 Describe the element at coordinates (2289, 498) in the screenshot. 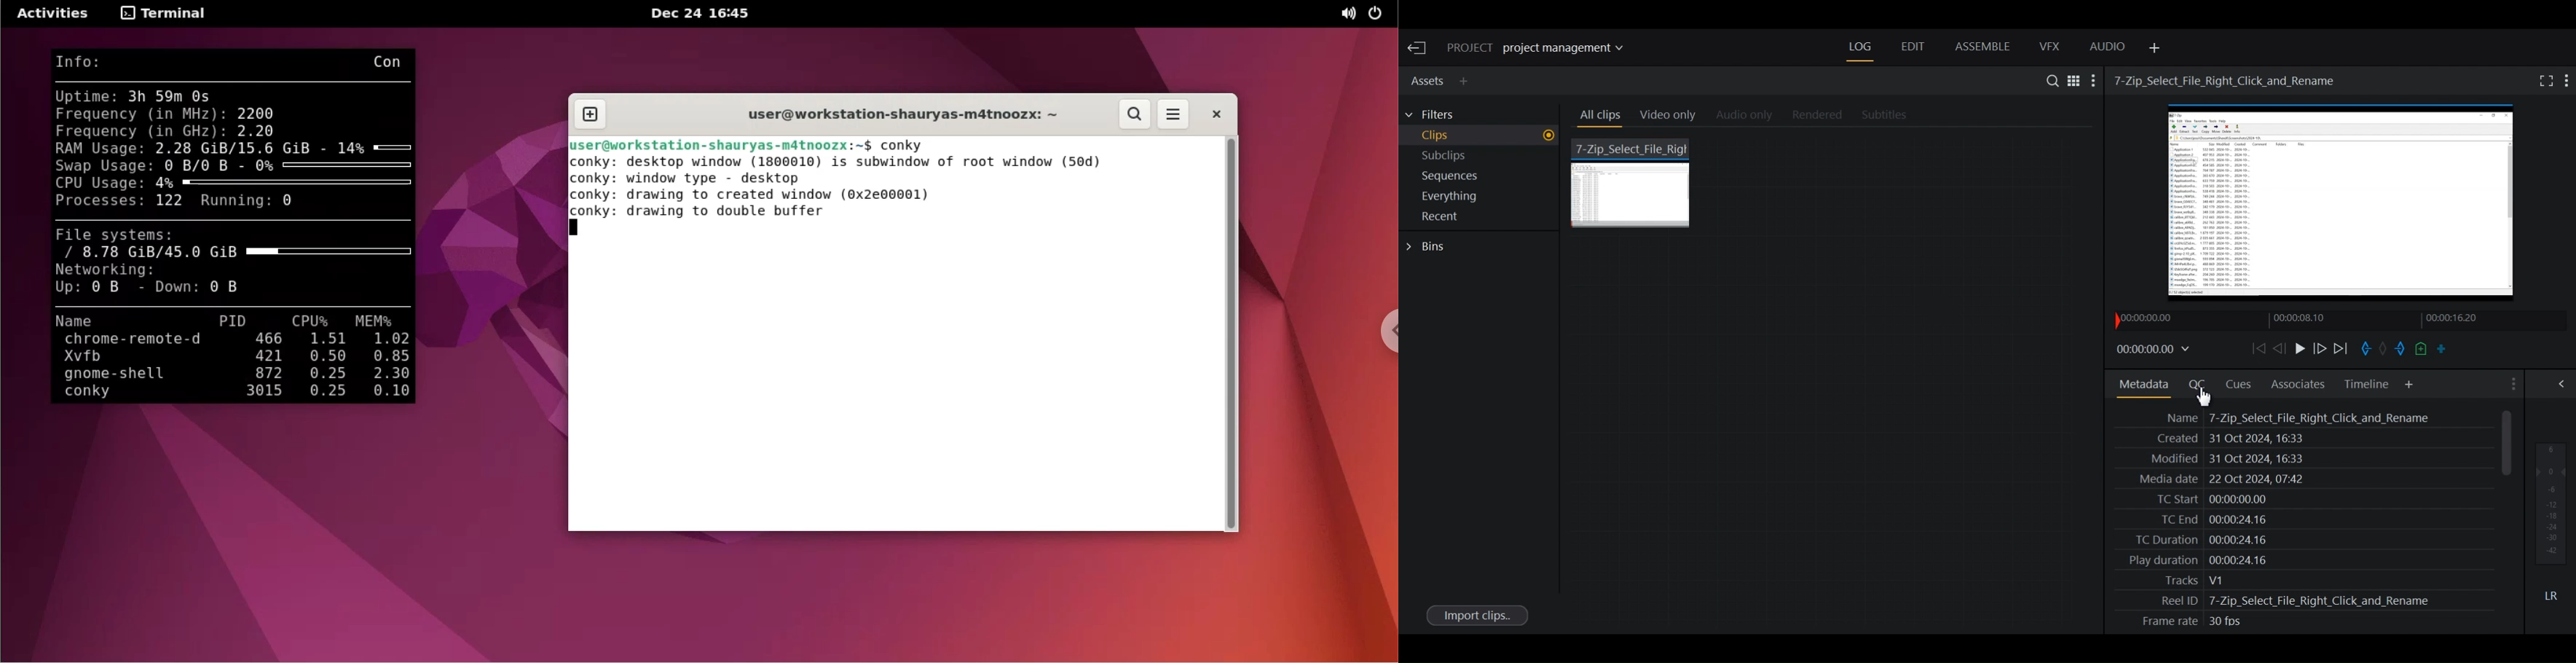

I see `TC Stra` at that location.